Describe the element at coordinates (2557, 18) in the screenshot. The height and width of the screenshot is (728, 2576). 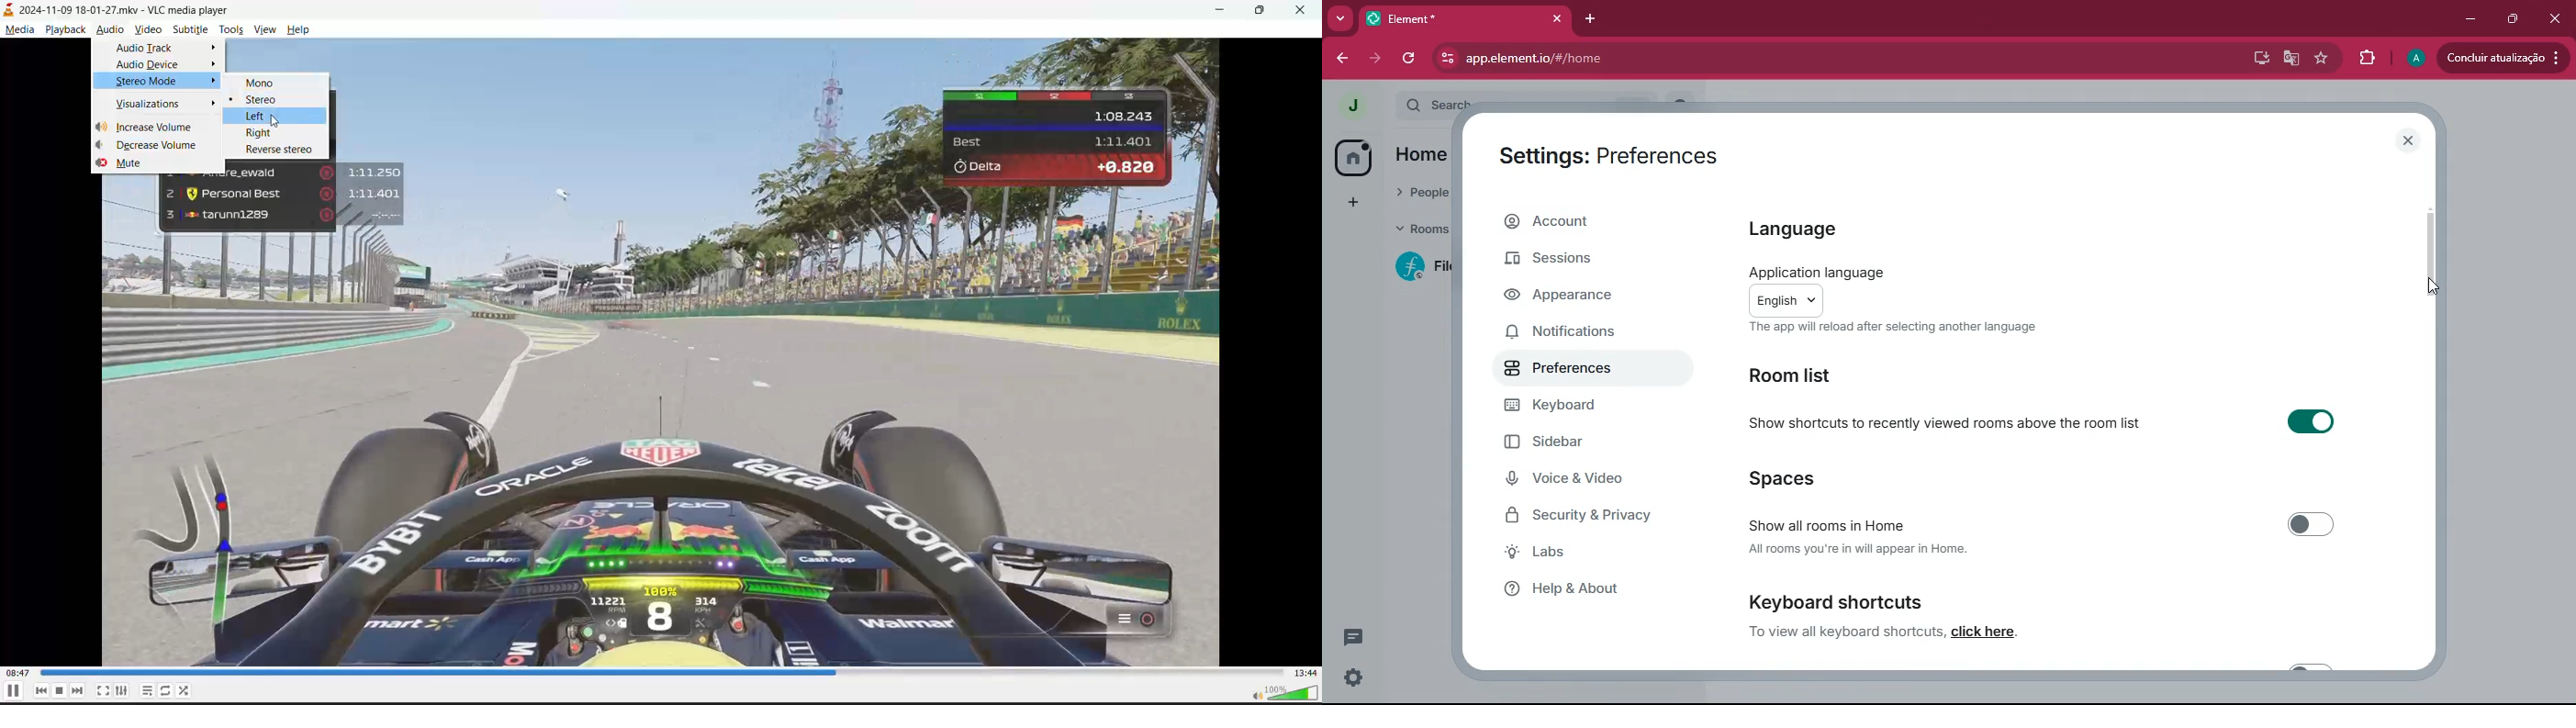
I see `close` at that location.